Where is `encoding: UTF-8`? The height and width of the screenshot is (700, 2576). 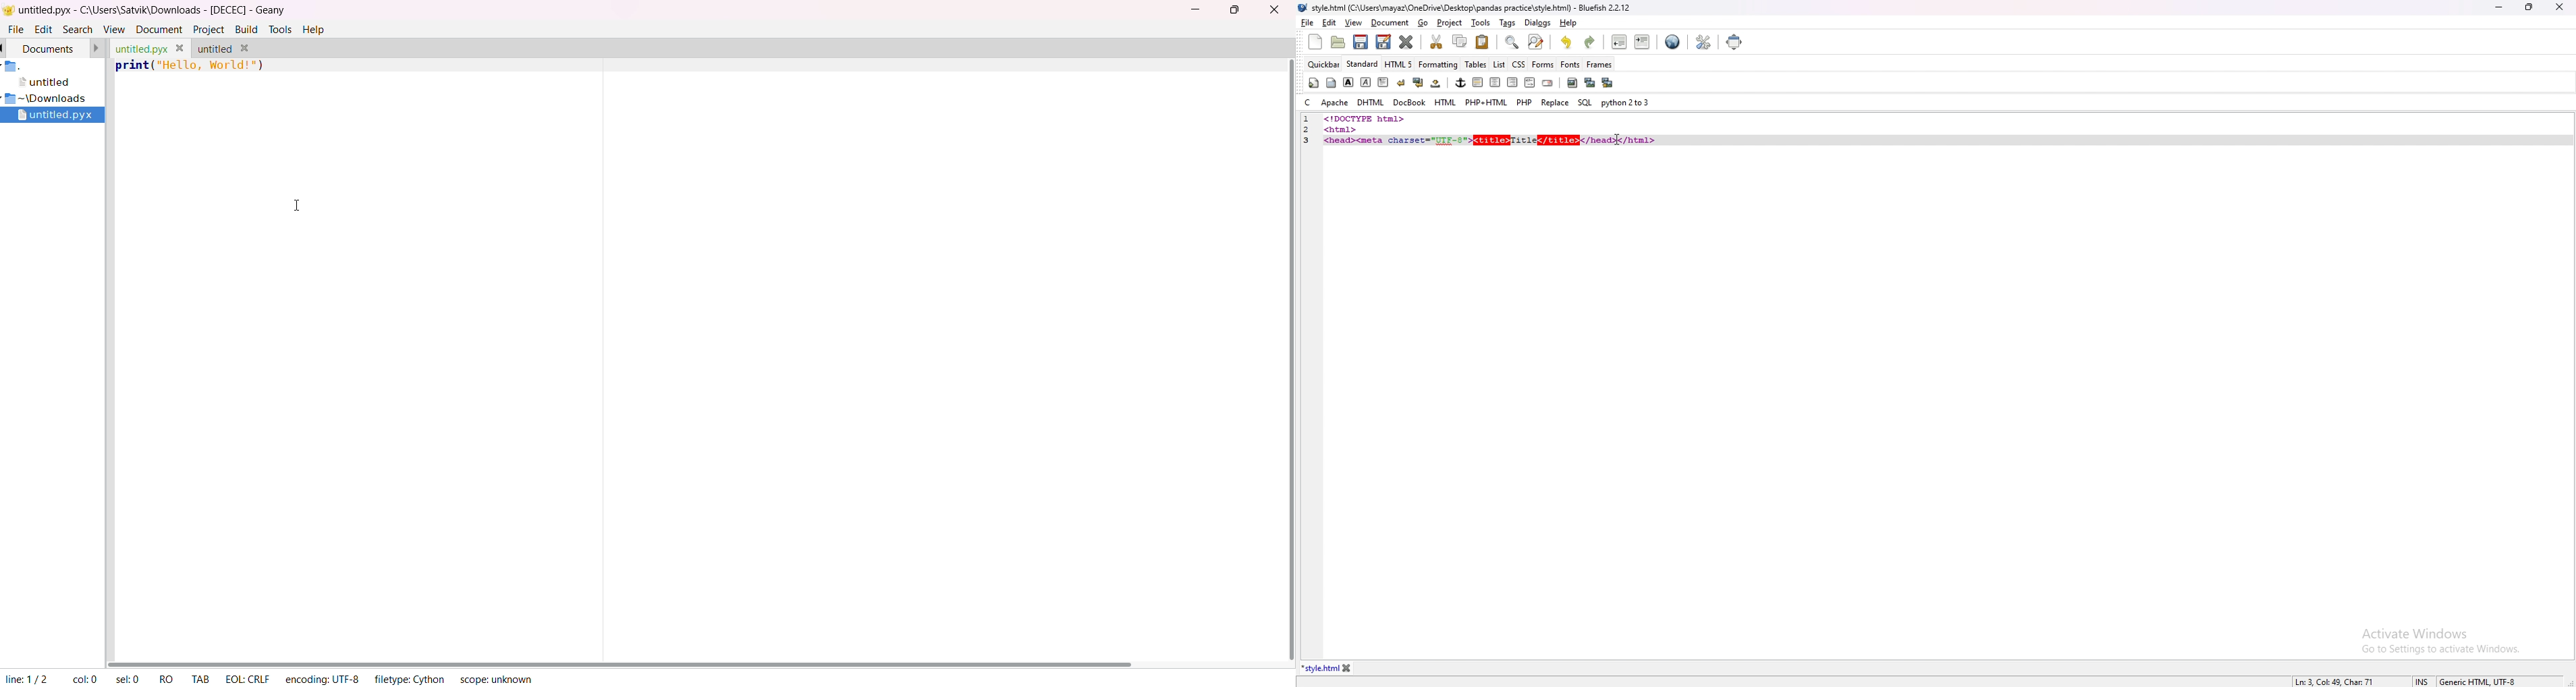
encoding: UTF-8 is located at coordinates (319, 678).